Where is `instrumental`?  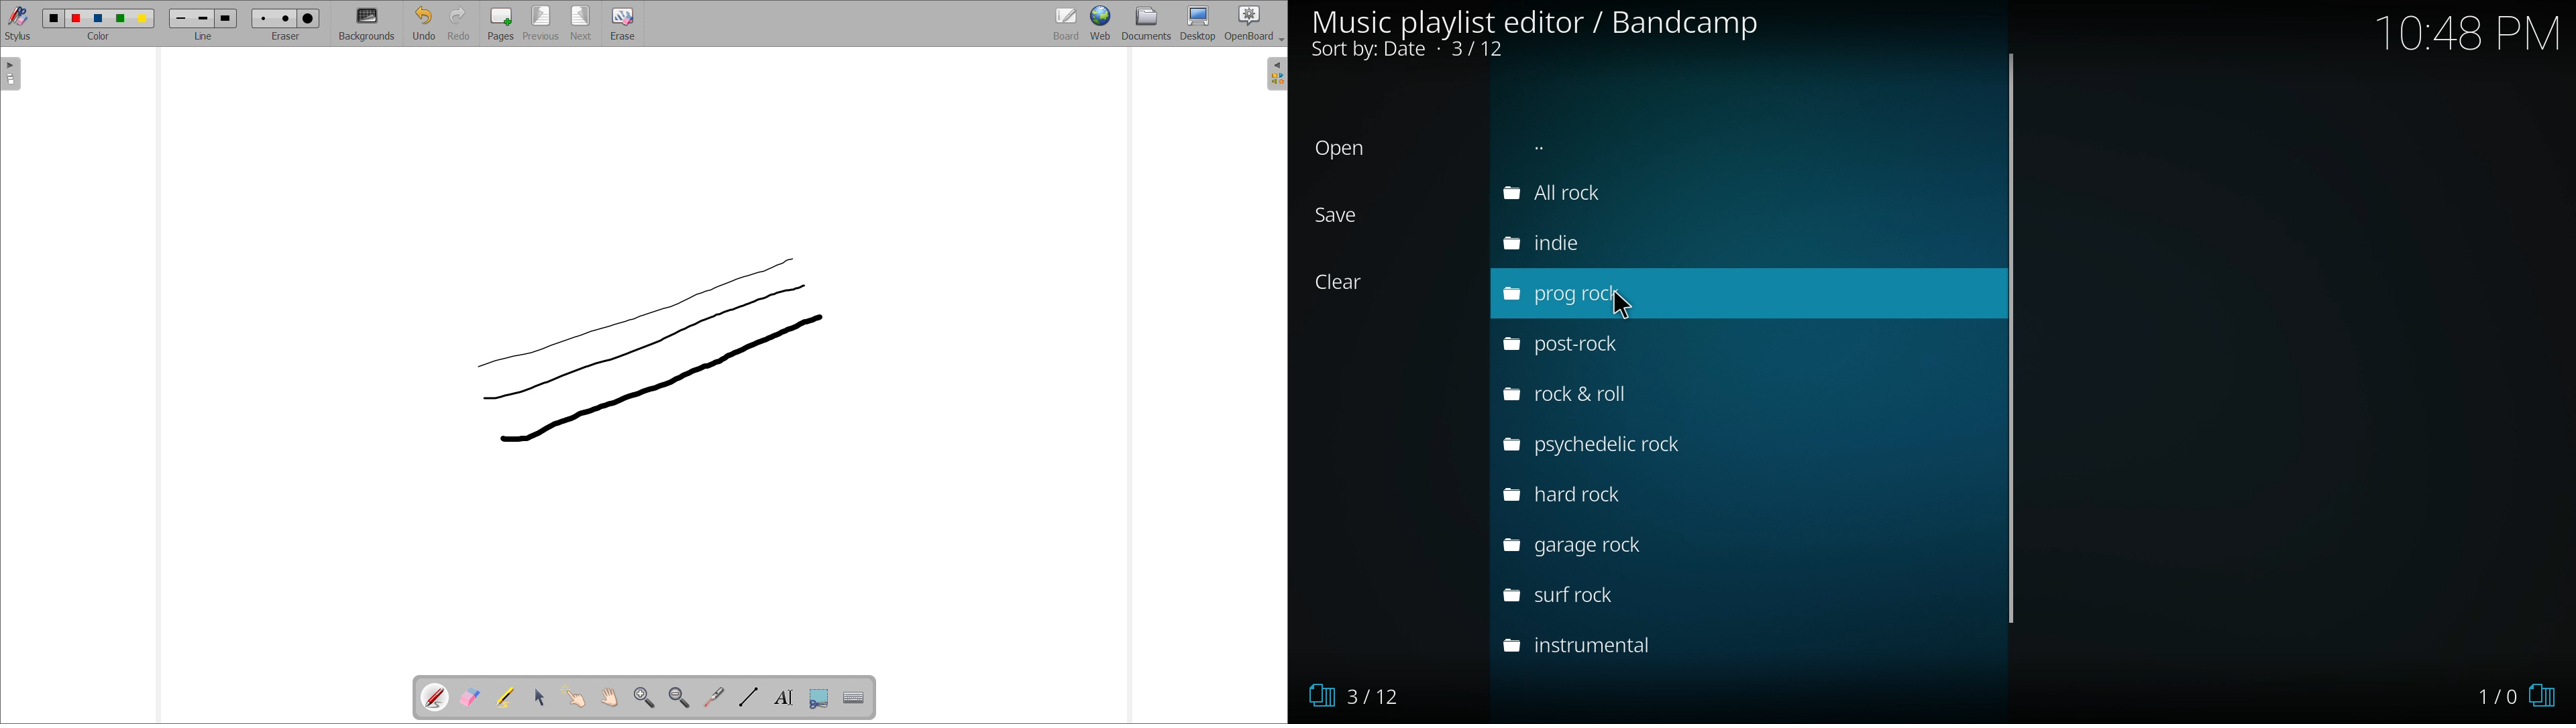 instrumental is located at coordinates (1589, 646).